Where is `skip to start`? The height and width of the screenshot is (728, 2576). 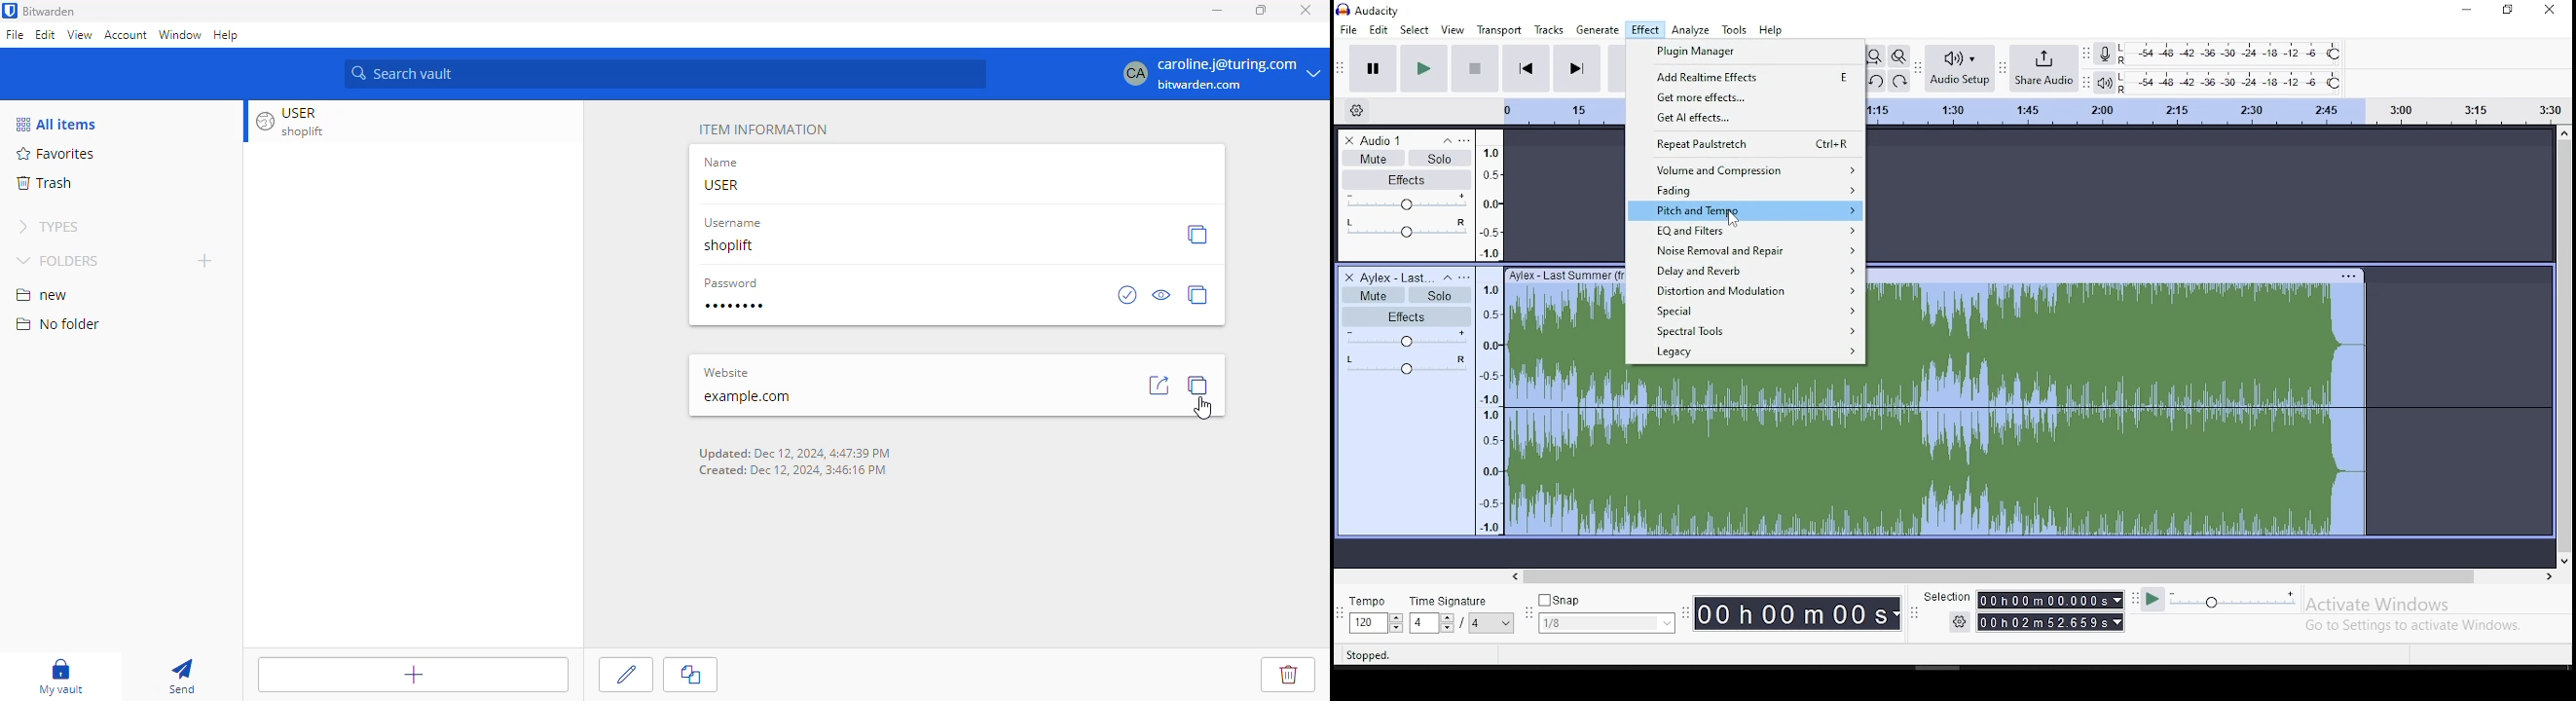
skip to start is located at coordinates (1527, 68).